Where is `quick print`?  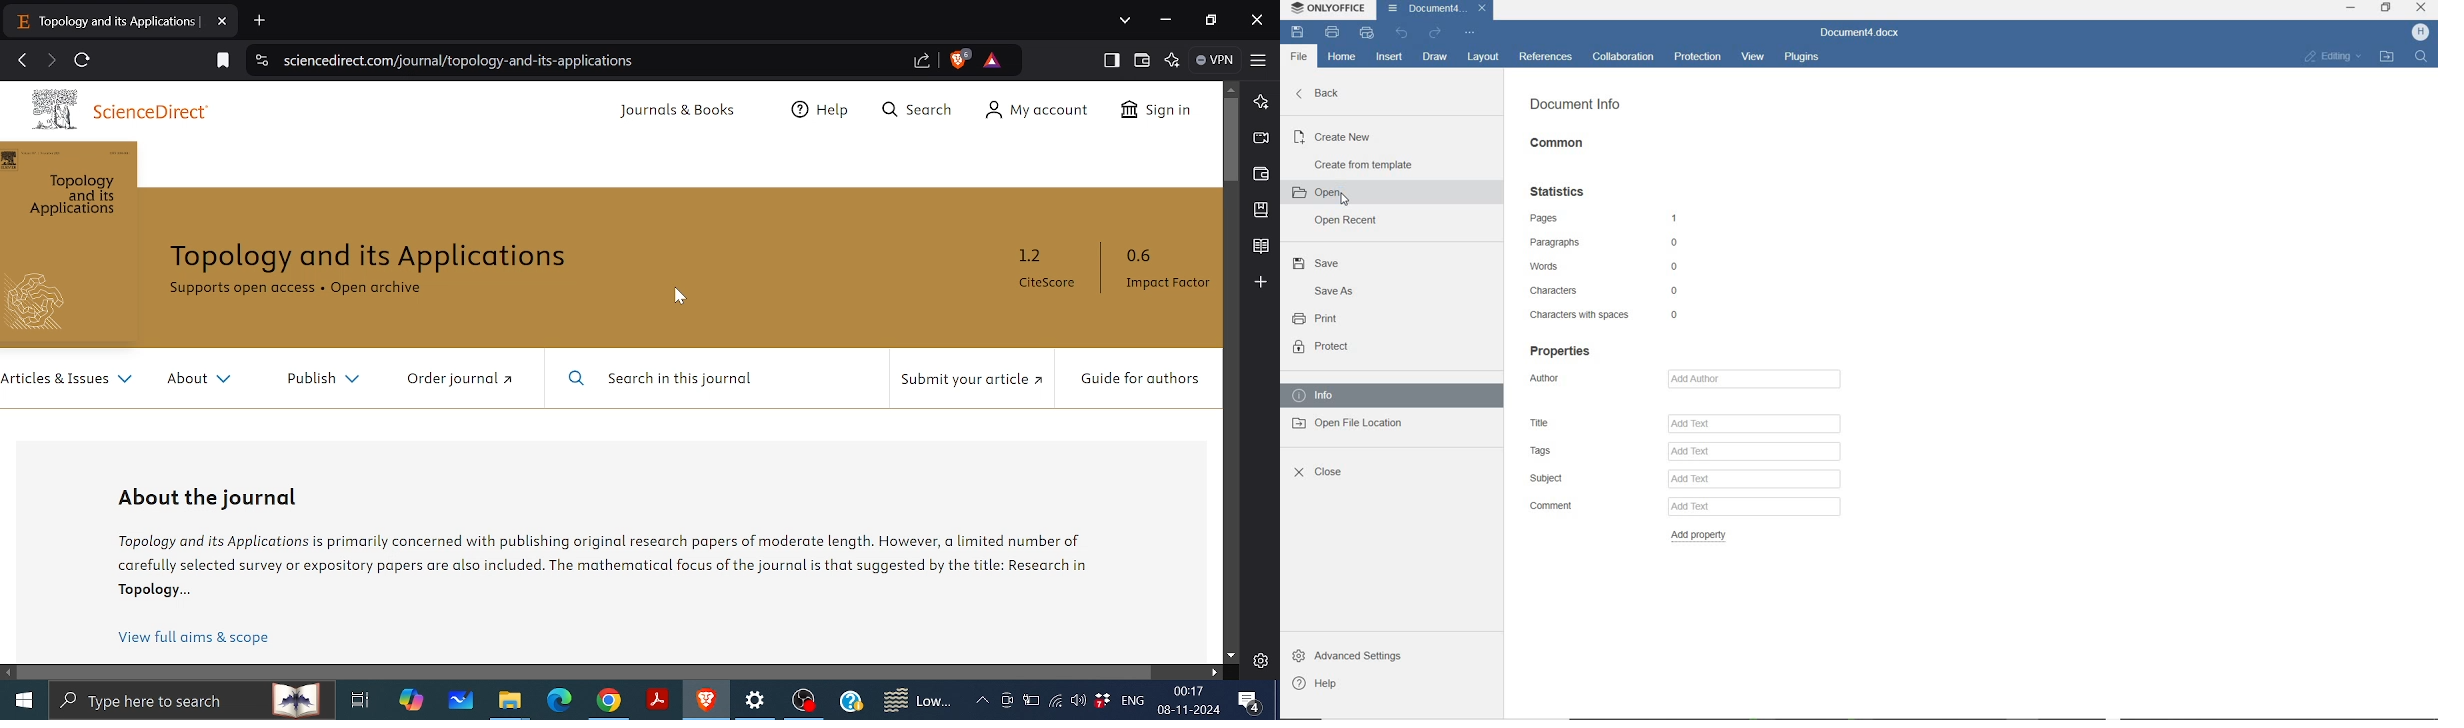 quick print is located at coordinates (1365, 33).